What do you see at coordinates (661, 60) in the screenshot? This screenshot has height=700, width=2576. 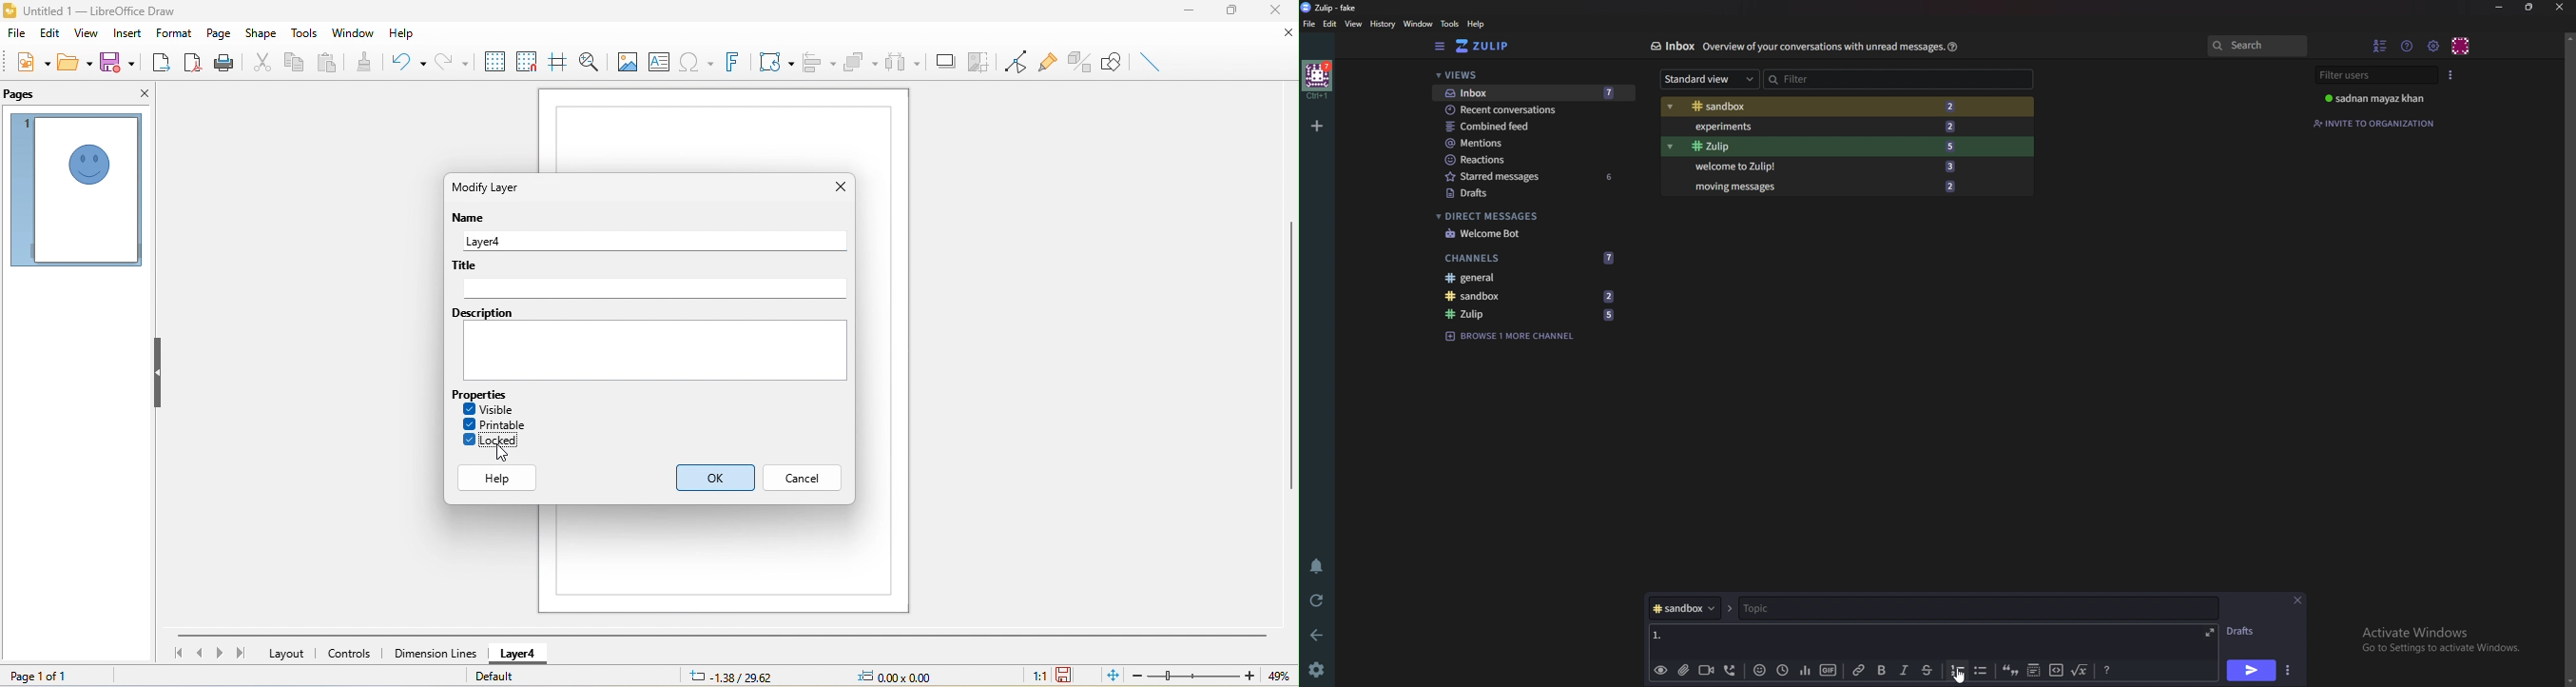 I see `text box` at bounding box center [661, 60].